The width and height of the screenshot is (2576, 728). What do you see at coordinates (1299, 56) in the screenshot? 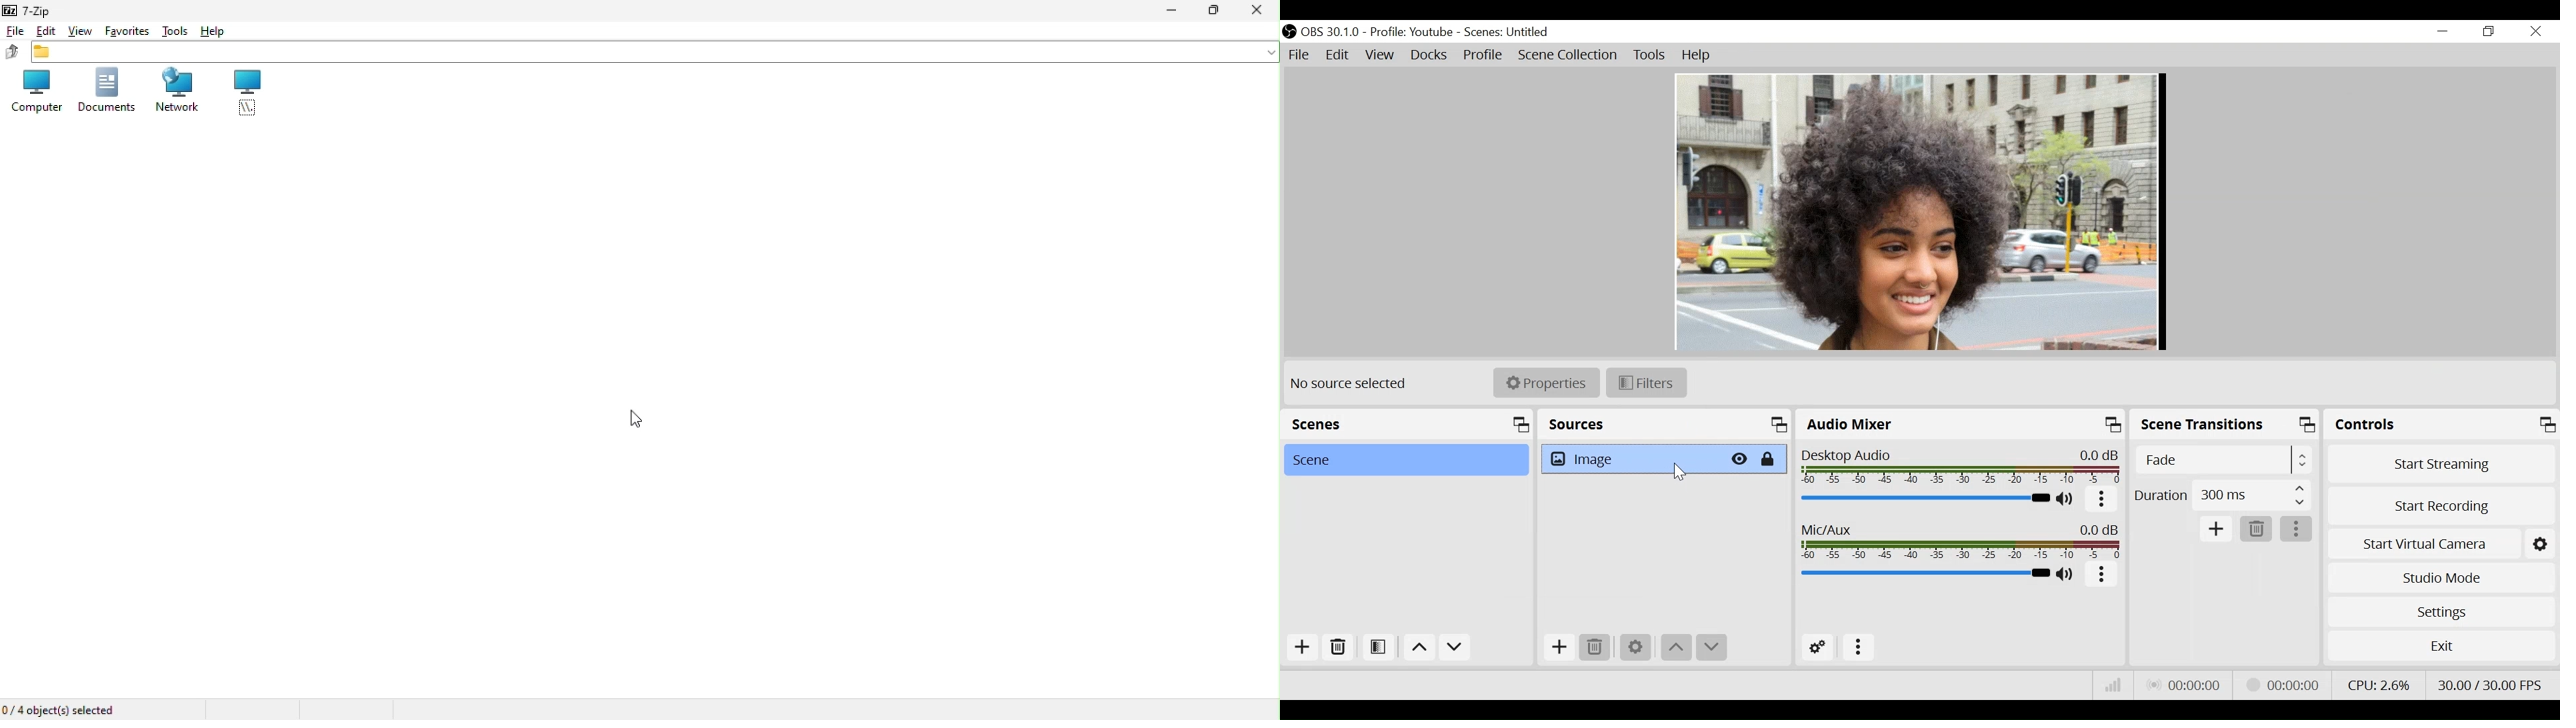
I see `File` at bounding box center [1299, 56].